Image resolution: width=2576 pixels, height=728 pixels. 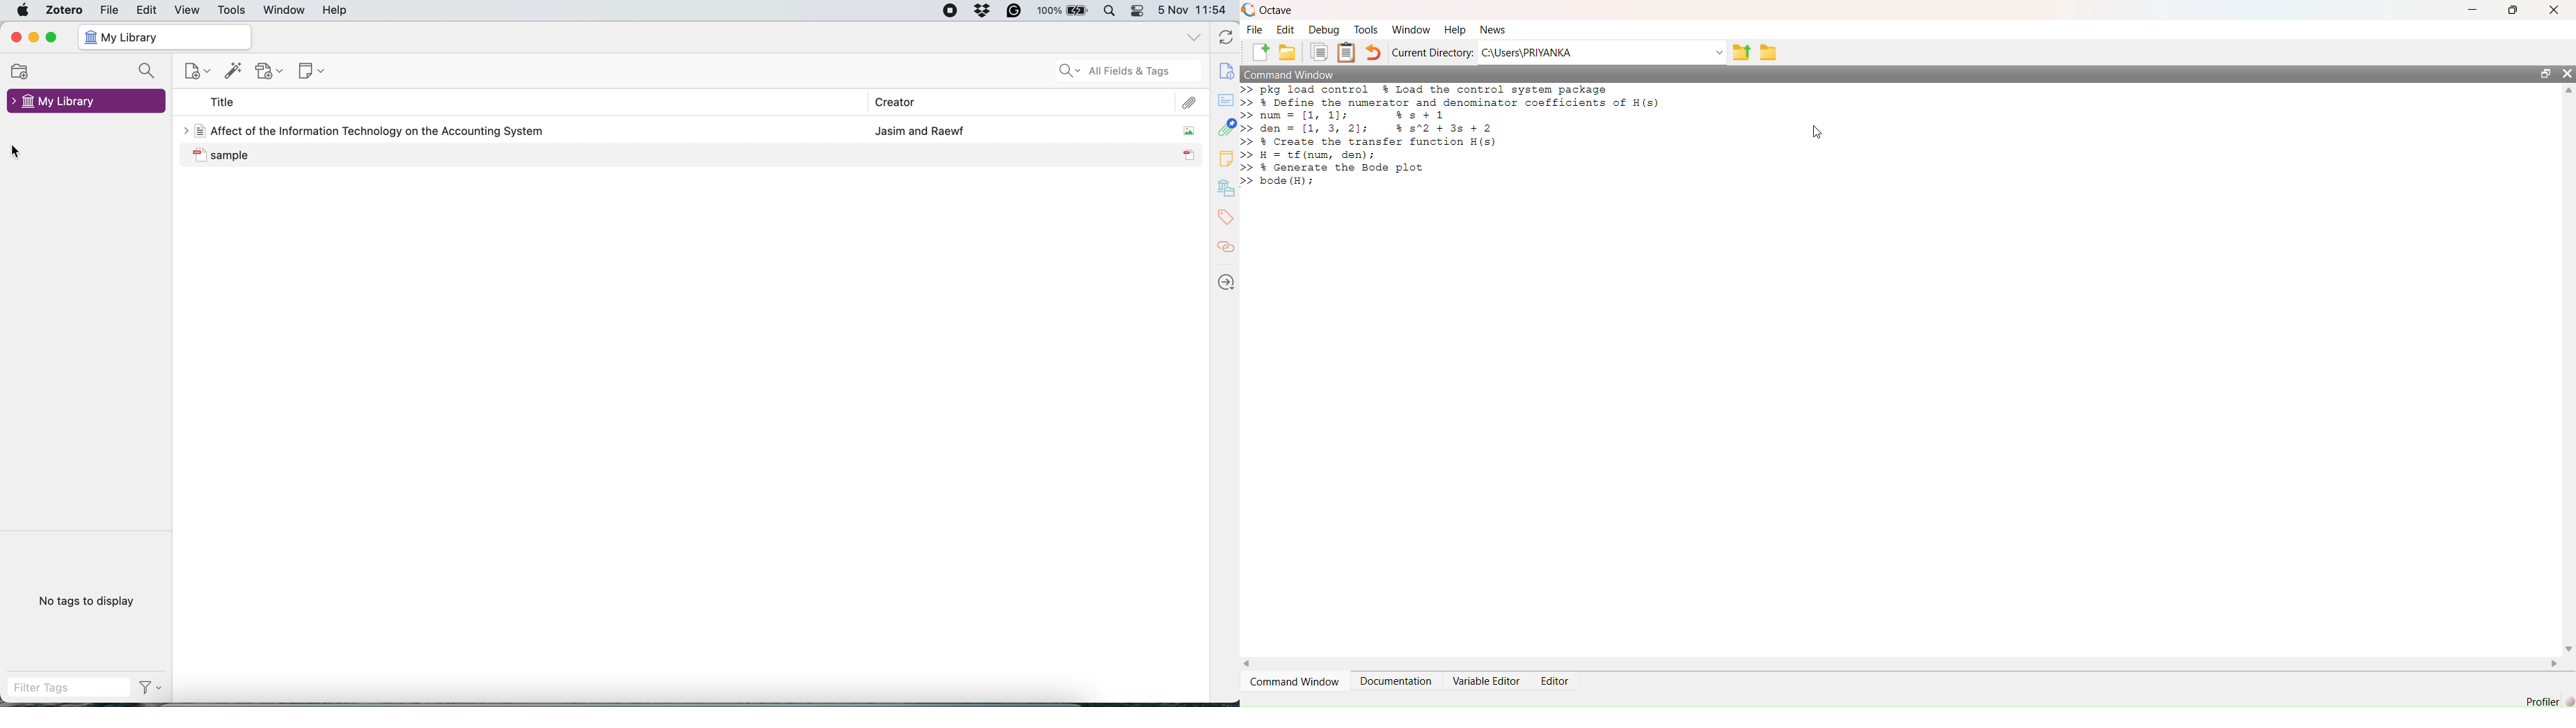 What do you see at coordinates (1225, 70) in the screenshot?
I see `item info` at bounding box center [1225, 70].